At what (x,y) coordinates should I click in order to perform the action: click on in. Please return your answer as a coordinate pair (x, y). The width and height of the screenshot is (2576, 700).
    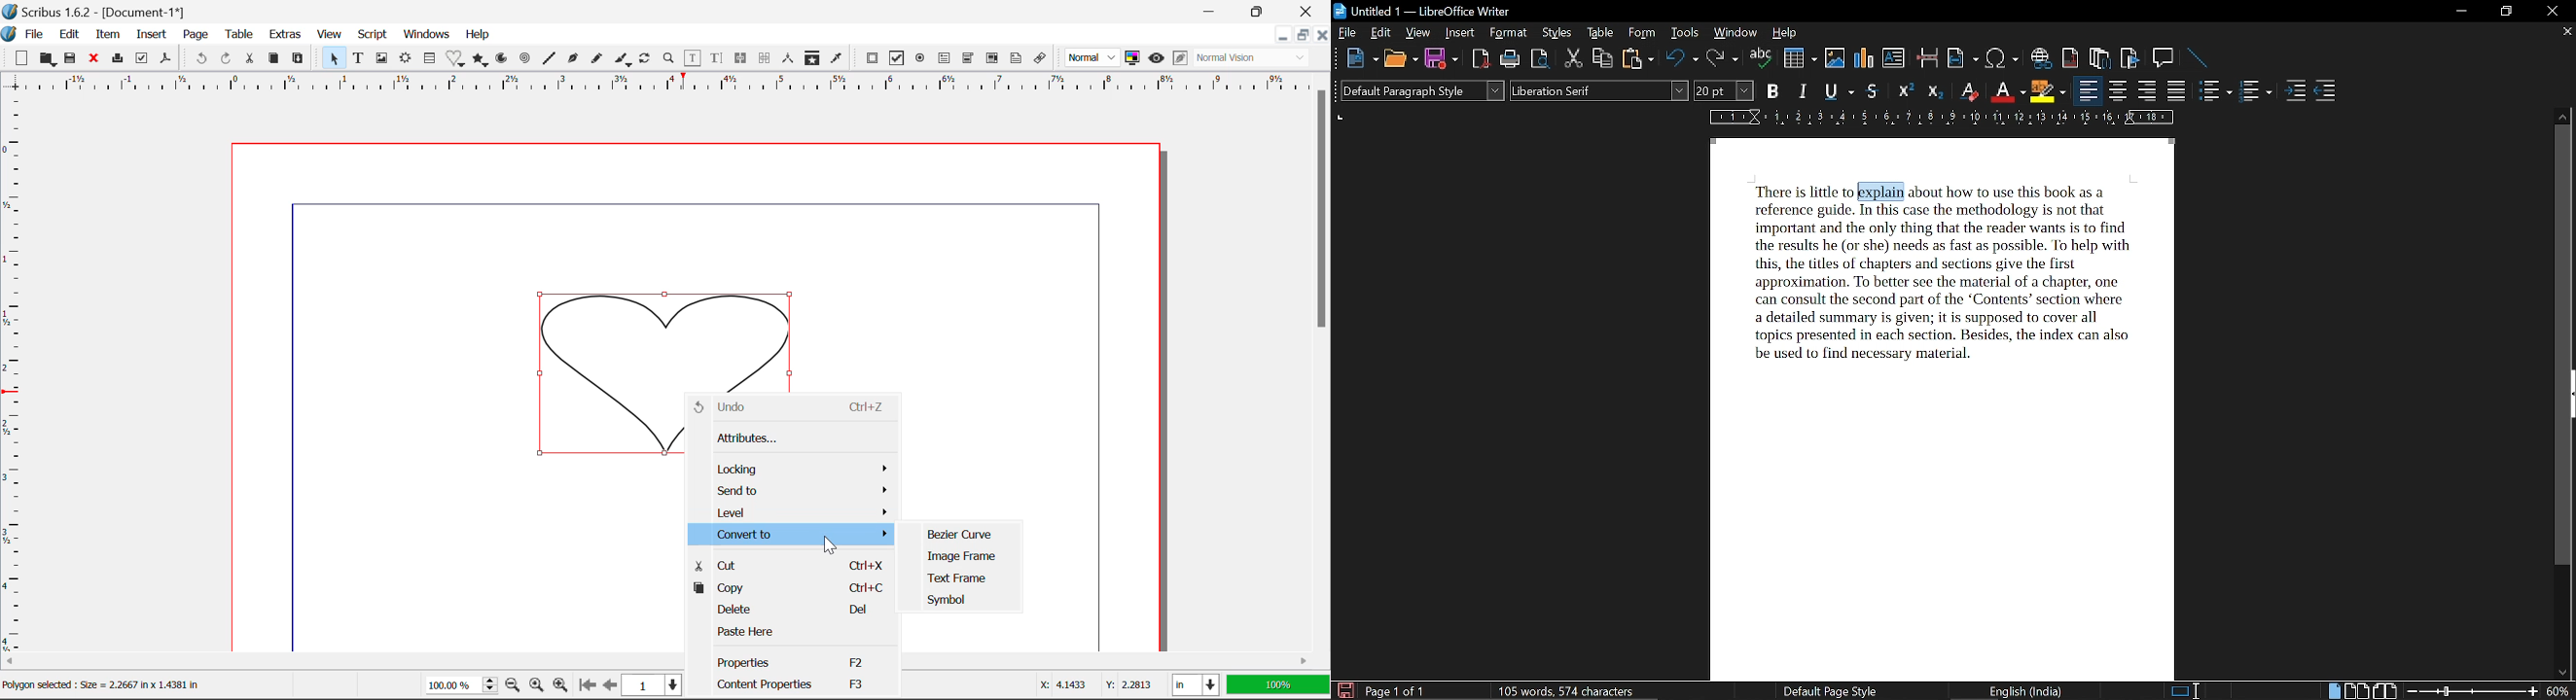
    Looking at the image, I should click on (1196, 685).